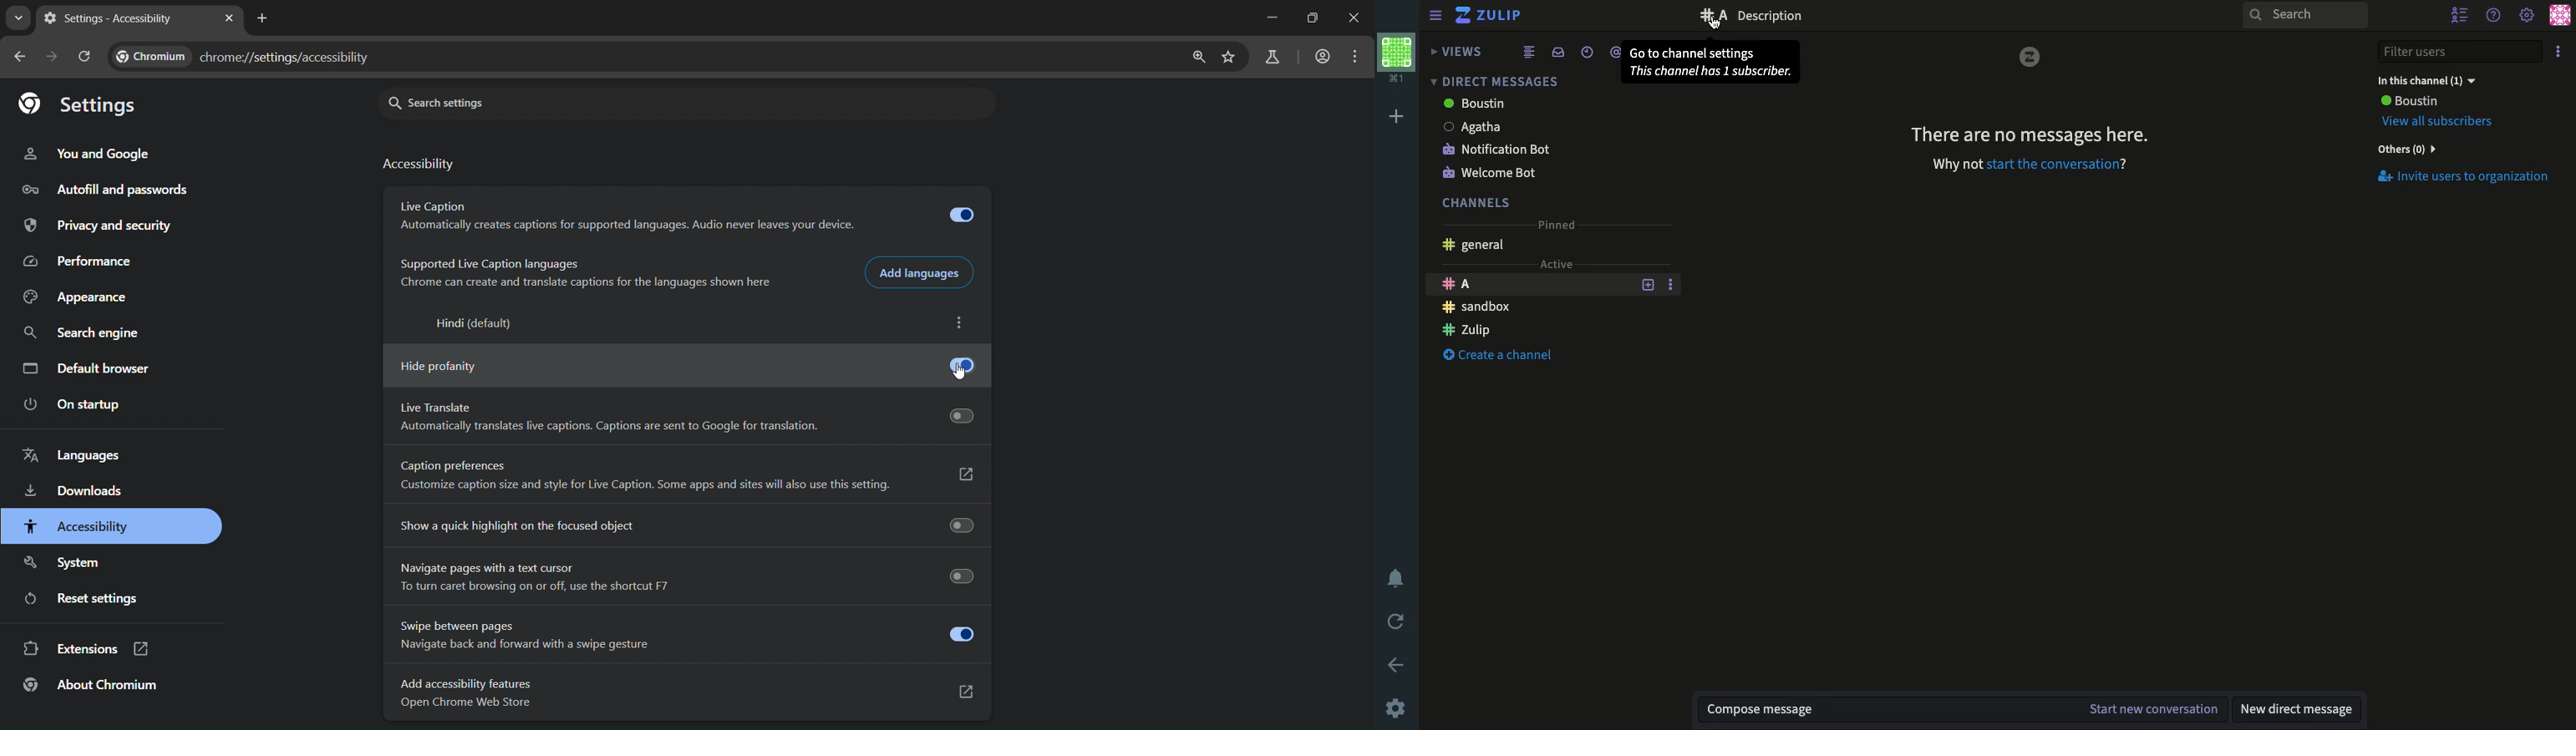 The height and width of the screenshot is (756, 2576). What do you see at coordinates (1322, 57) in the screenshot?
I see `accounts` at bounding box center [1322, 57].